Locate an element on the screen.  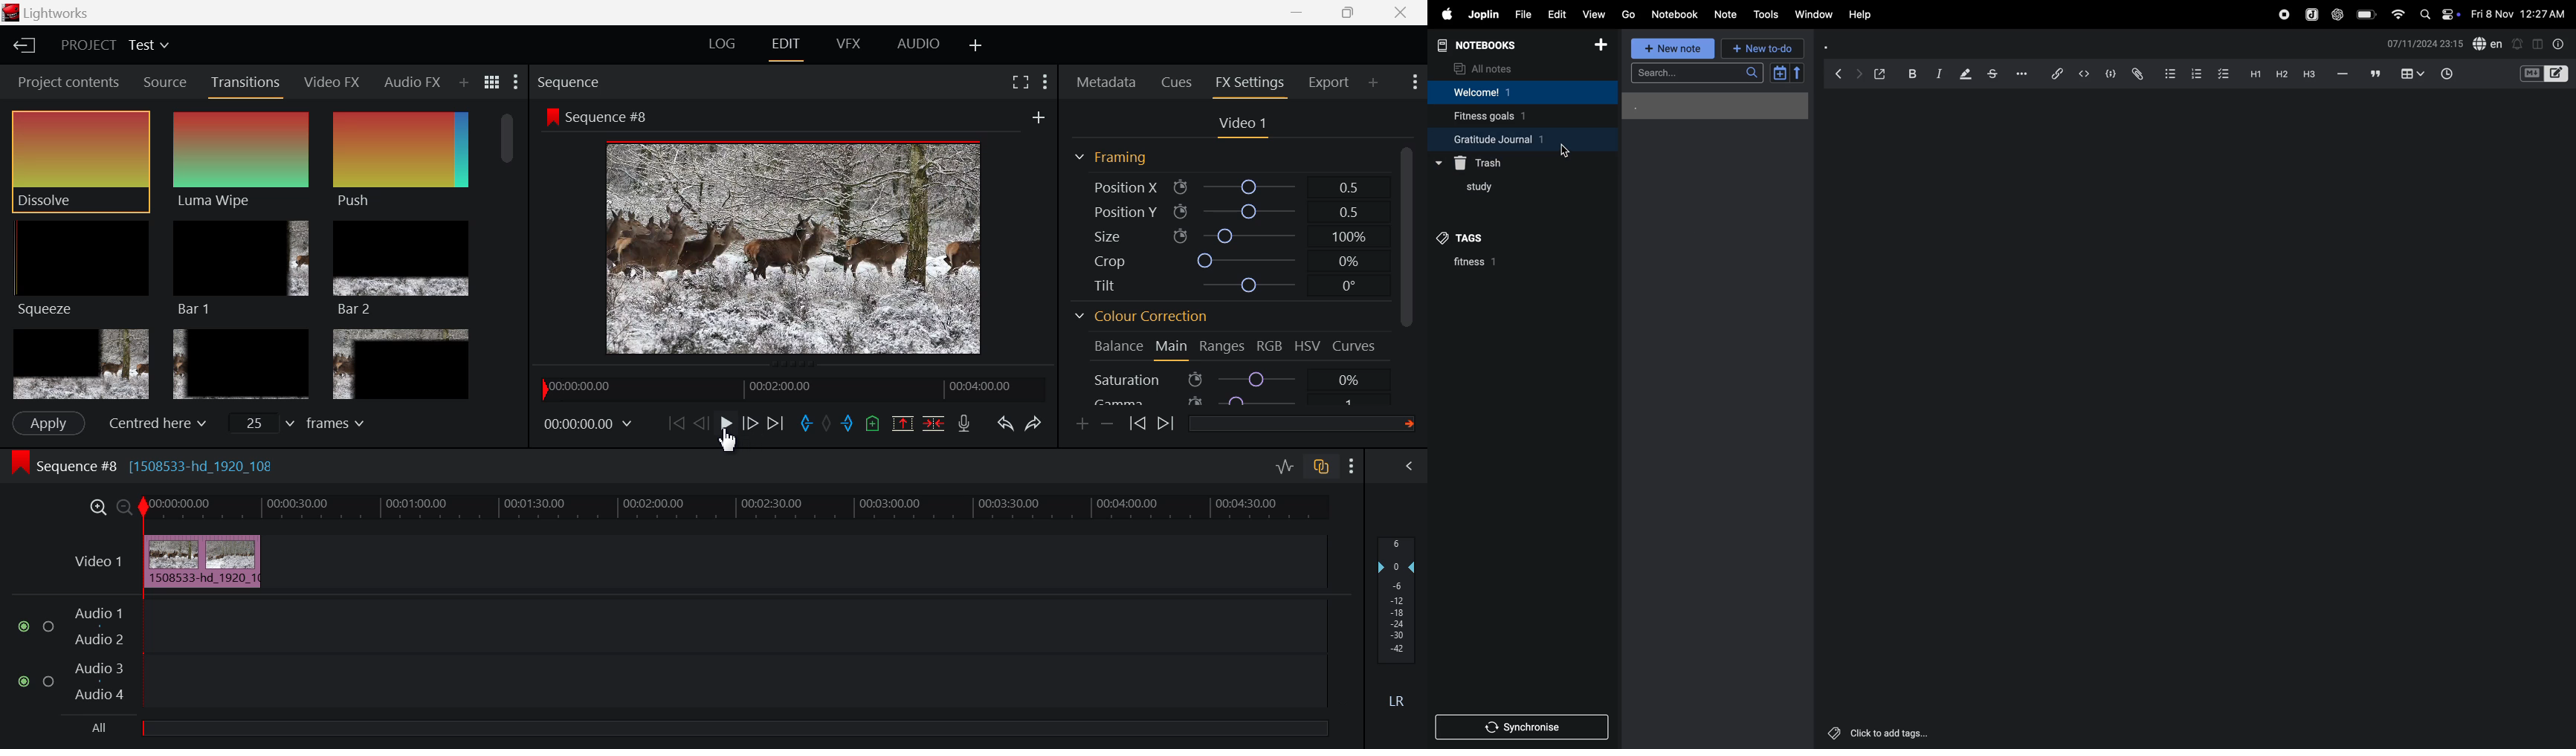
apple menu is located at coordinates (1443, 14).